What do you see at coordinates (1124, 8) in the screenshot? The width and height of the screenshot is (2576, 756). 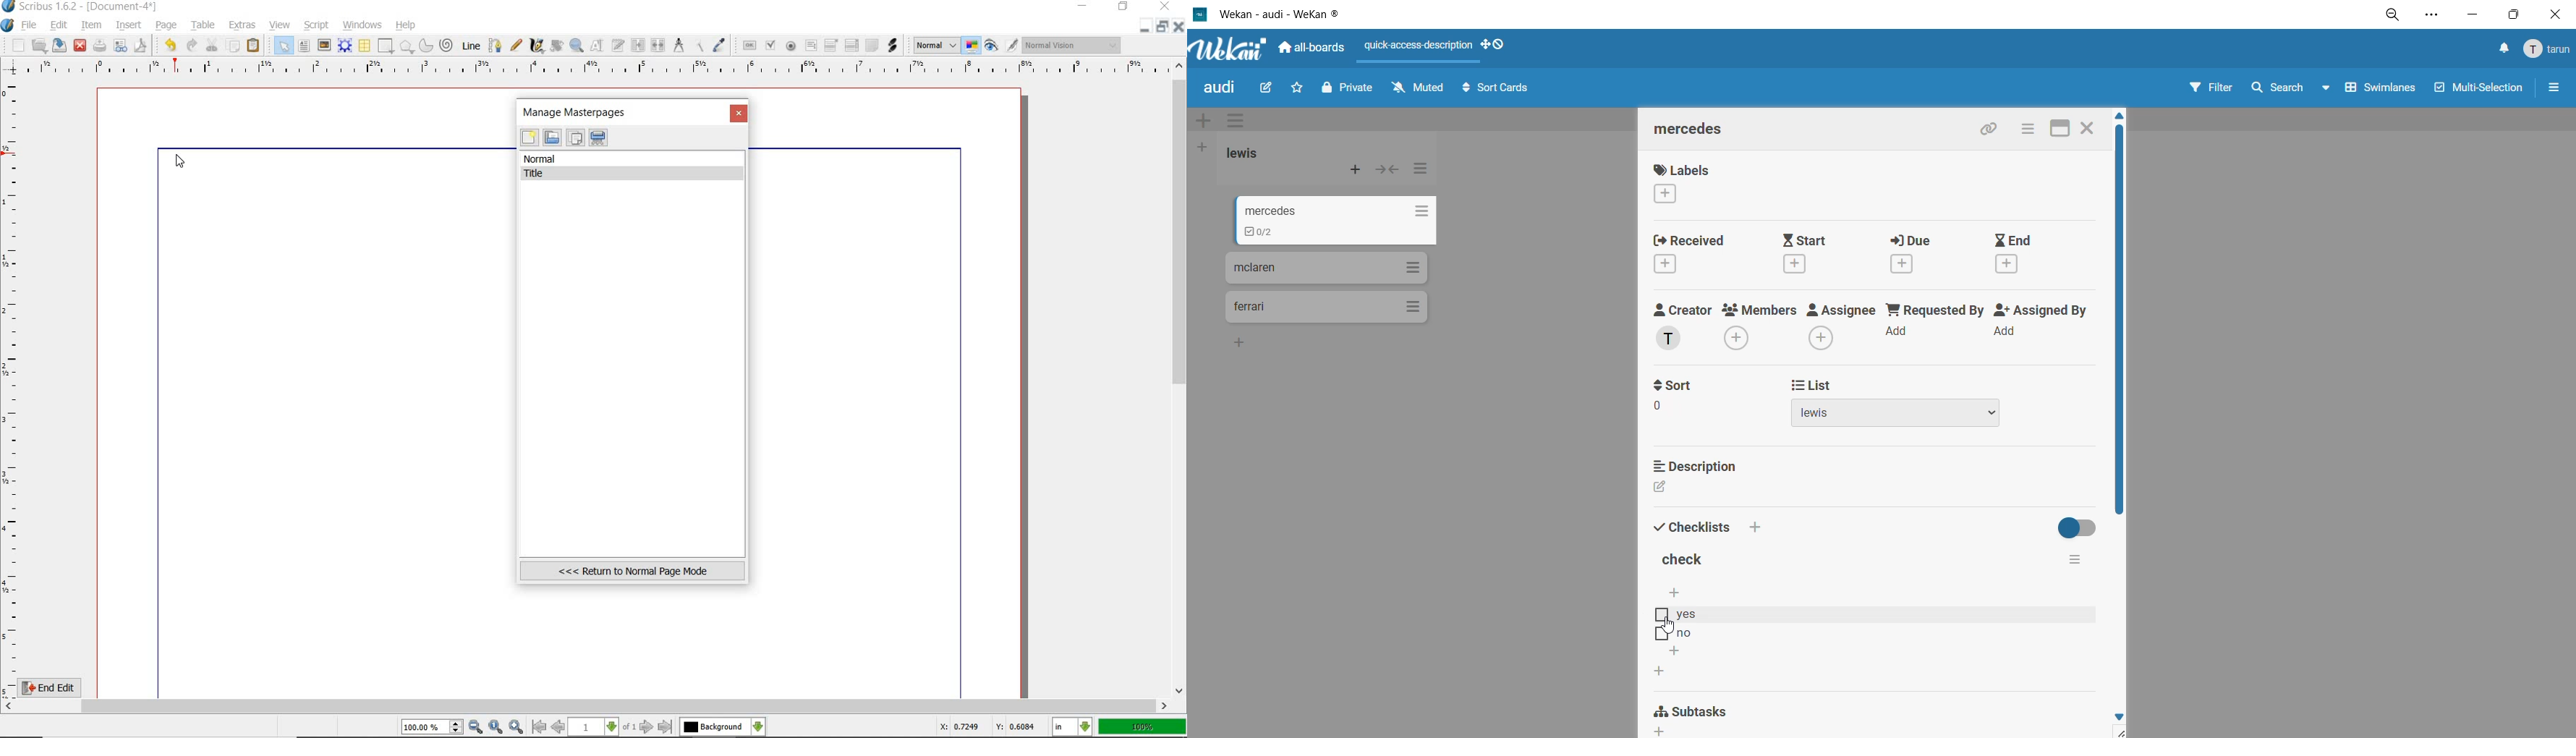 I see `restore` at bounding box center [1124, 8].